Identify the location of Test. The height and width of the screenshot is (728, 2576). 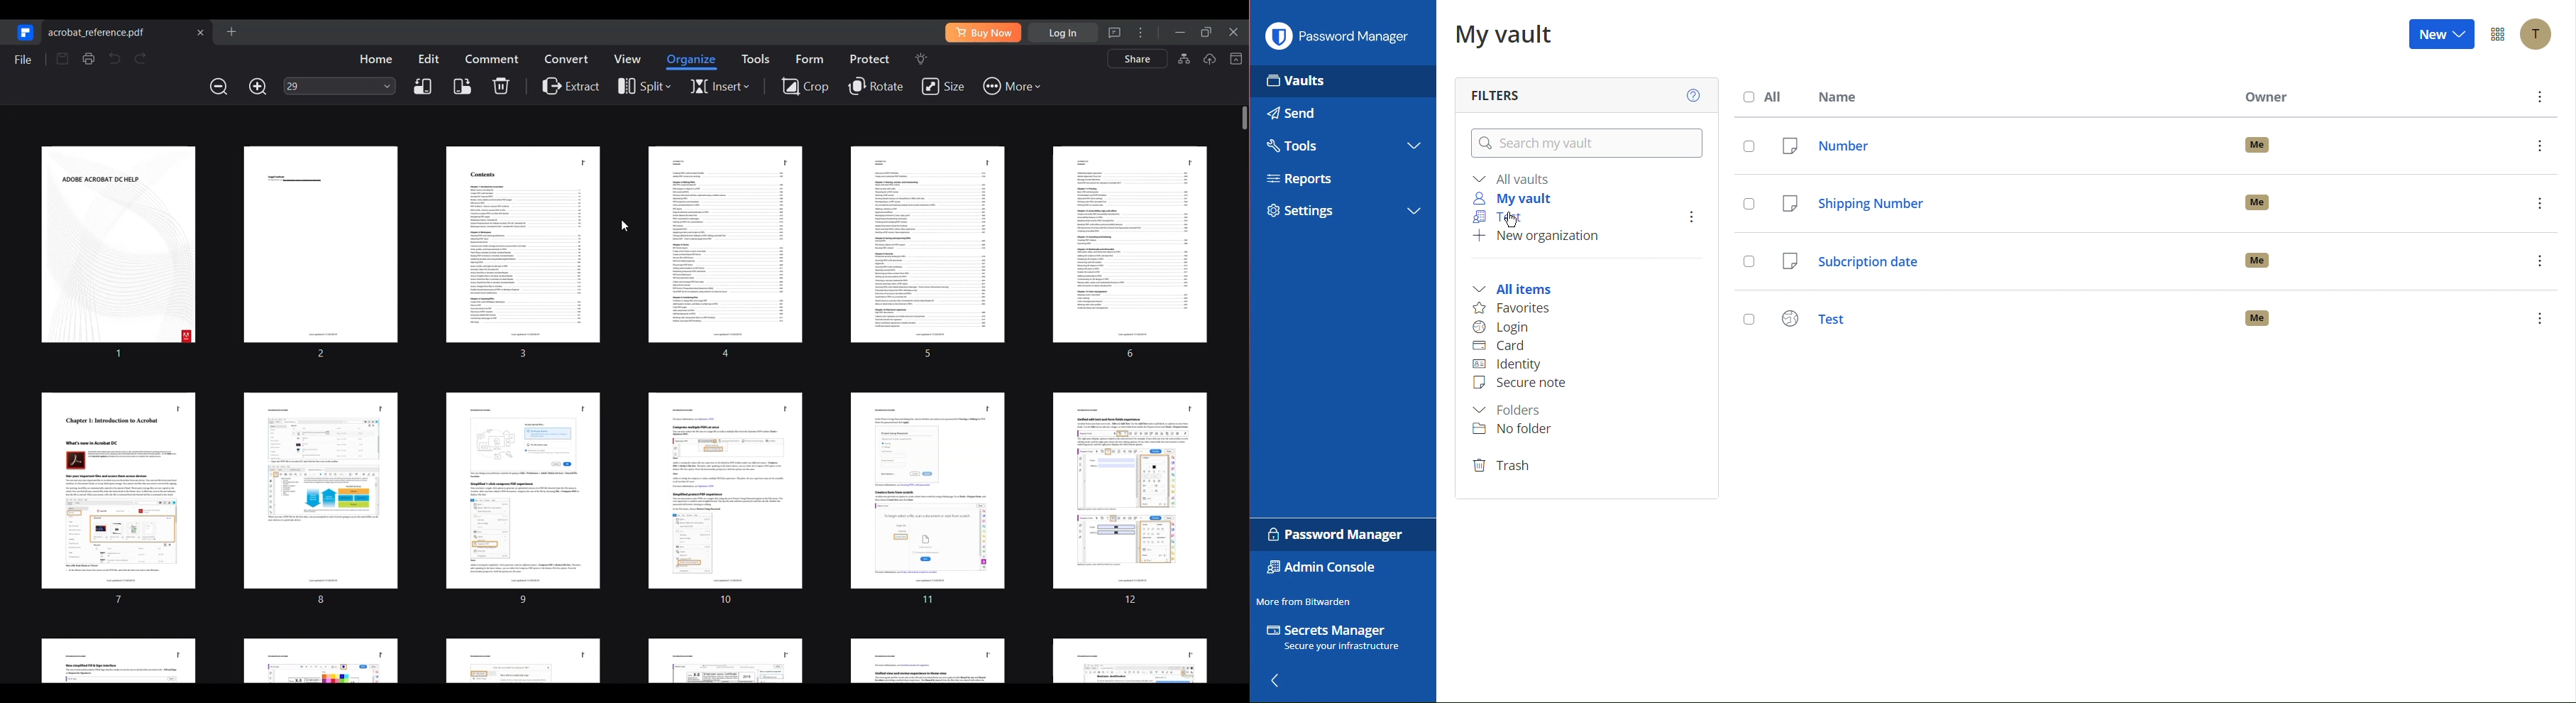
(2160, 315).